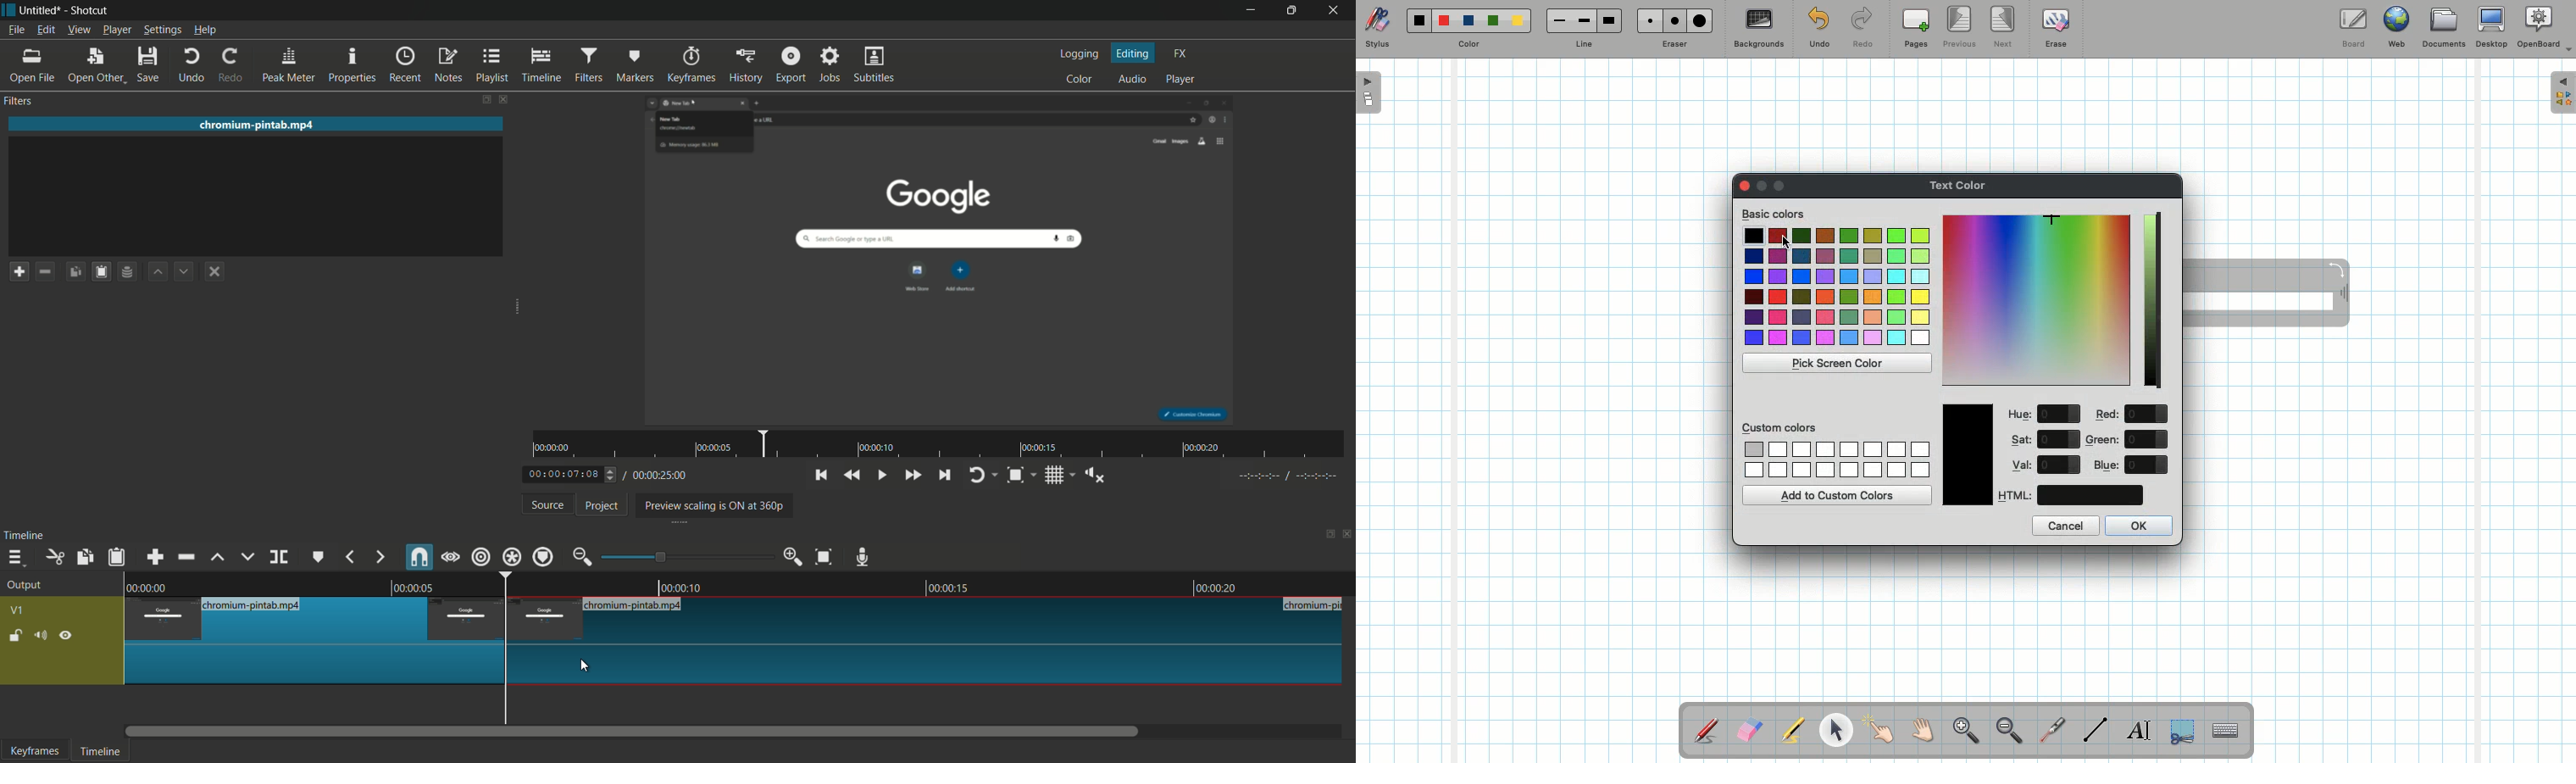 The height and width of the screenshot is (784, 2576). Describe the element at coordinates (1370, 92) in the screenshot. I see `Open pages` at that location.